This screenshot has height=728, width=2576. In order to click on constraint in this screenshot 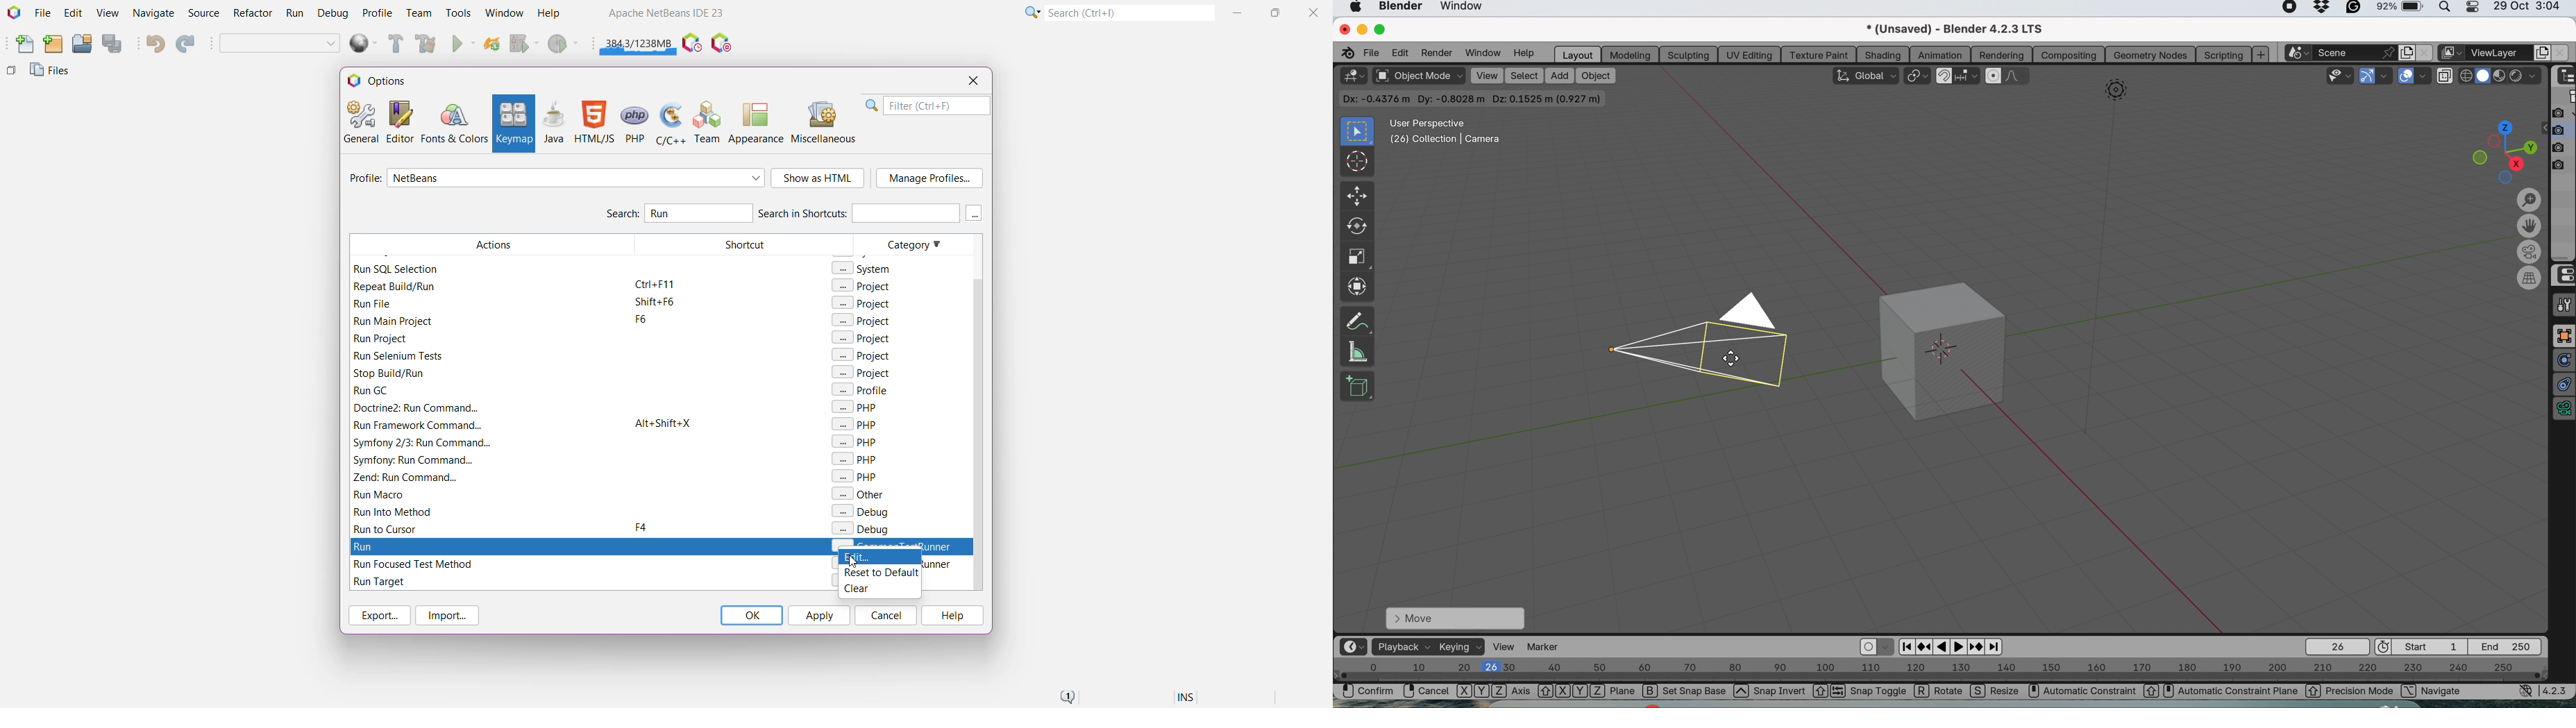, I will do `click(2564, 385)`.